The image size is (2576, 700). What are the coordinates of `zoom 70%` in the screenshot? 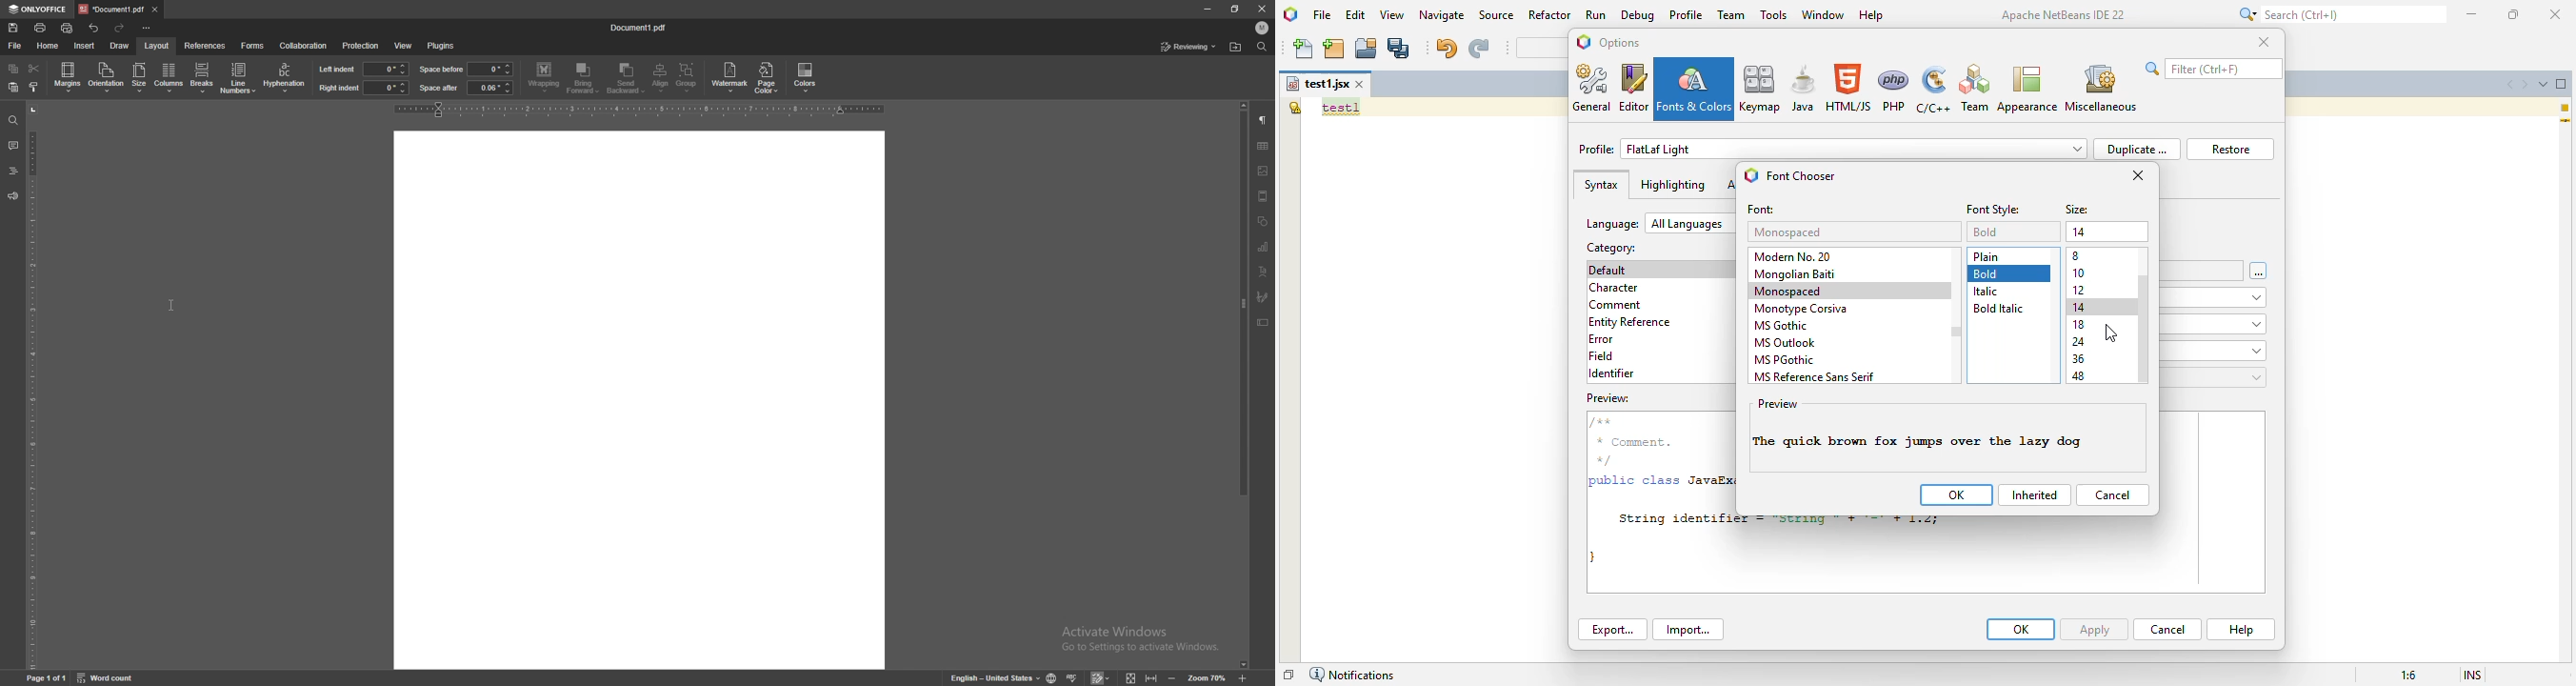 It's located at (1207, 678).